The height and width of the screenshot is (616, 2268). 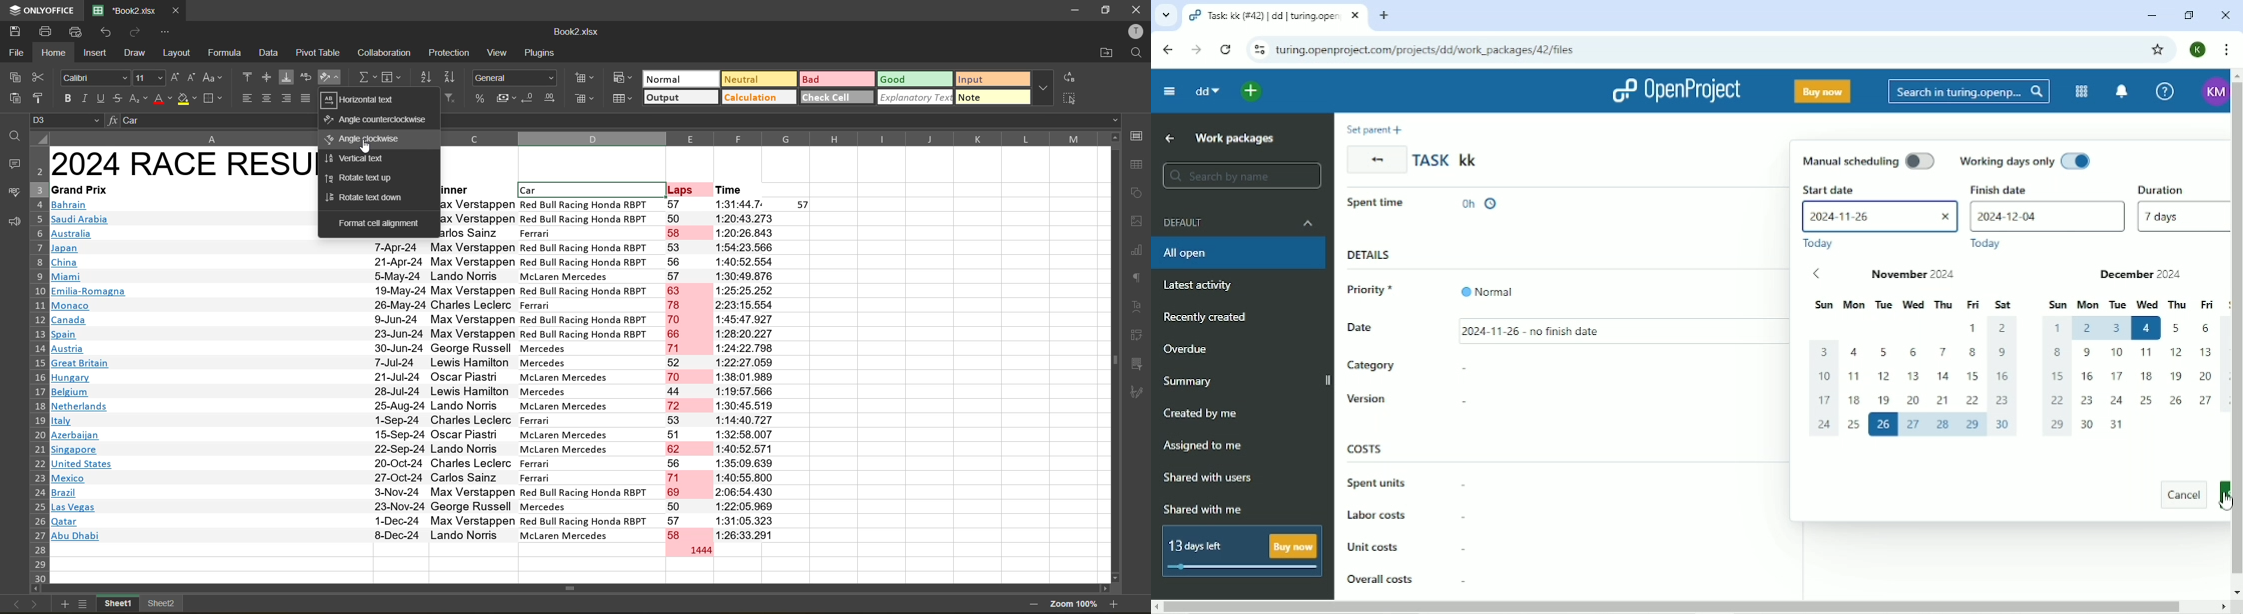 What do you see at coordinates (1480, 200) in the screenshot?
I see `0h` at bounding box center [1480, 200].